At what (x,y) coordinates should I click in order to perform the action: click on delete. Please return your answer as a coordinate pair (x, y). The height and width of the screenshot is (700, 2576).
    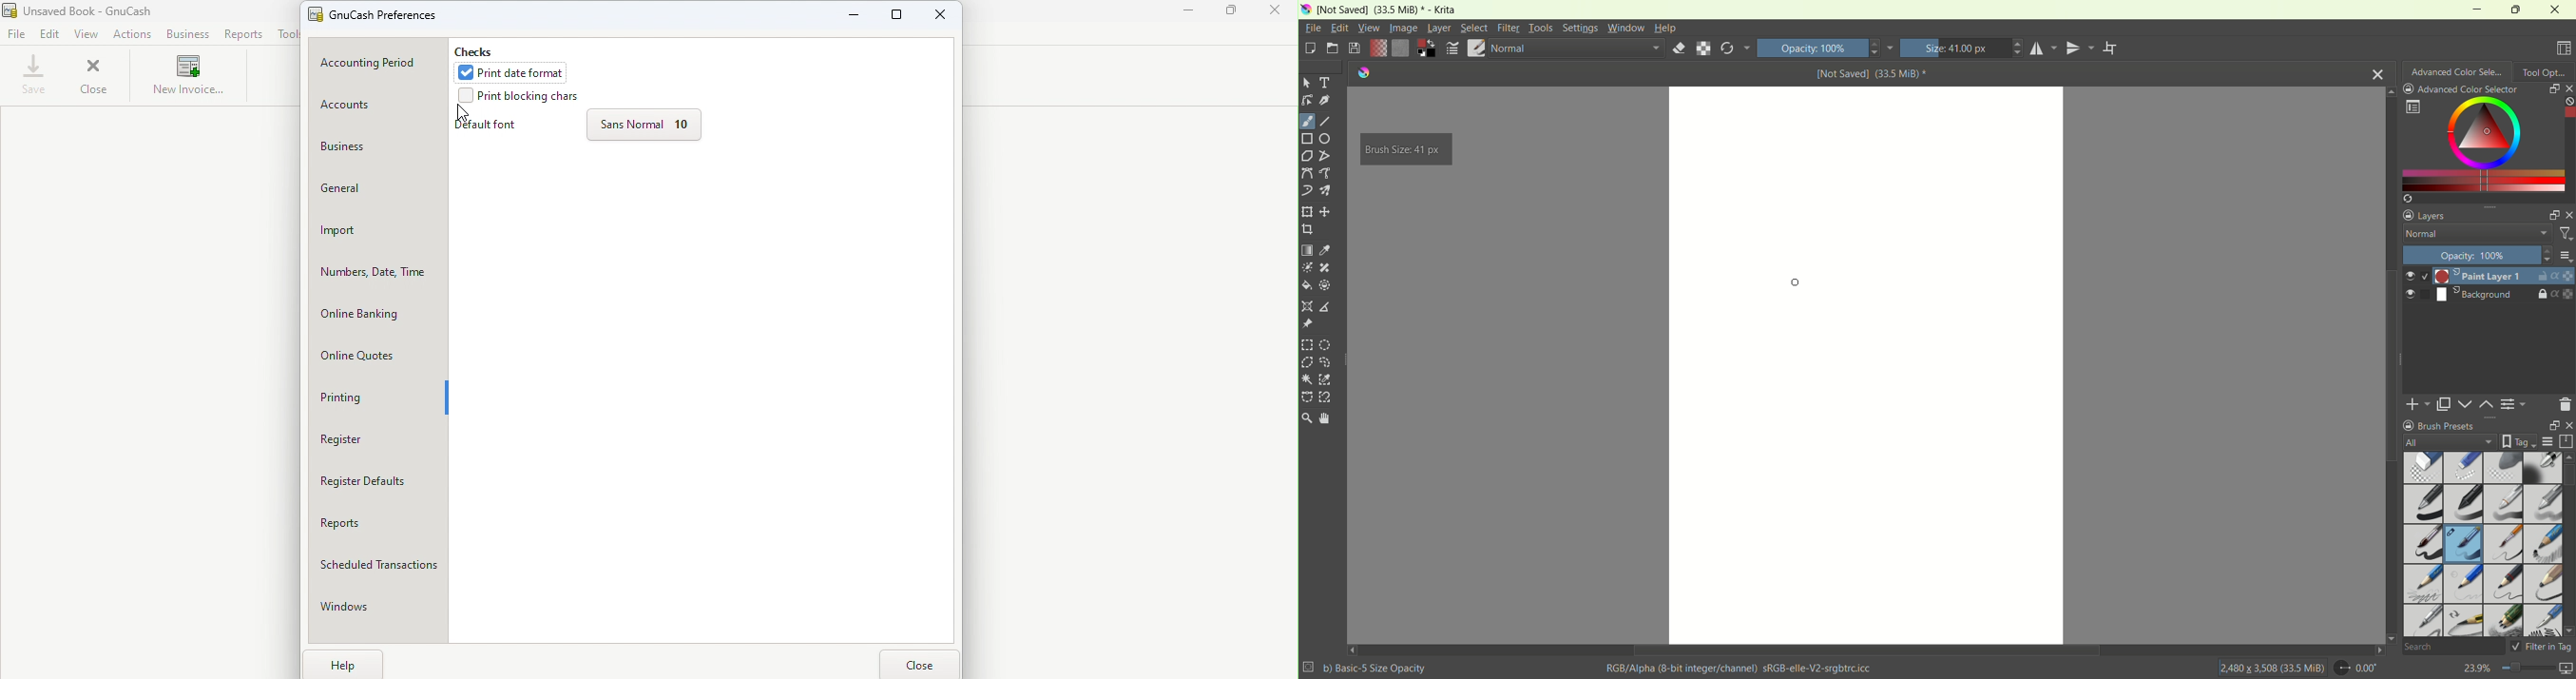
    Looking at the image, I should click on (2565, 404).